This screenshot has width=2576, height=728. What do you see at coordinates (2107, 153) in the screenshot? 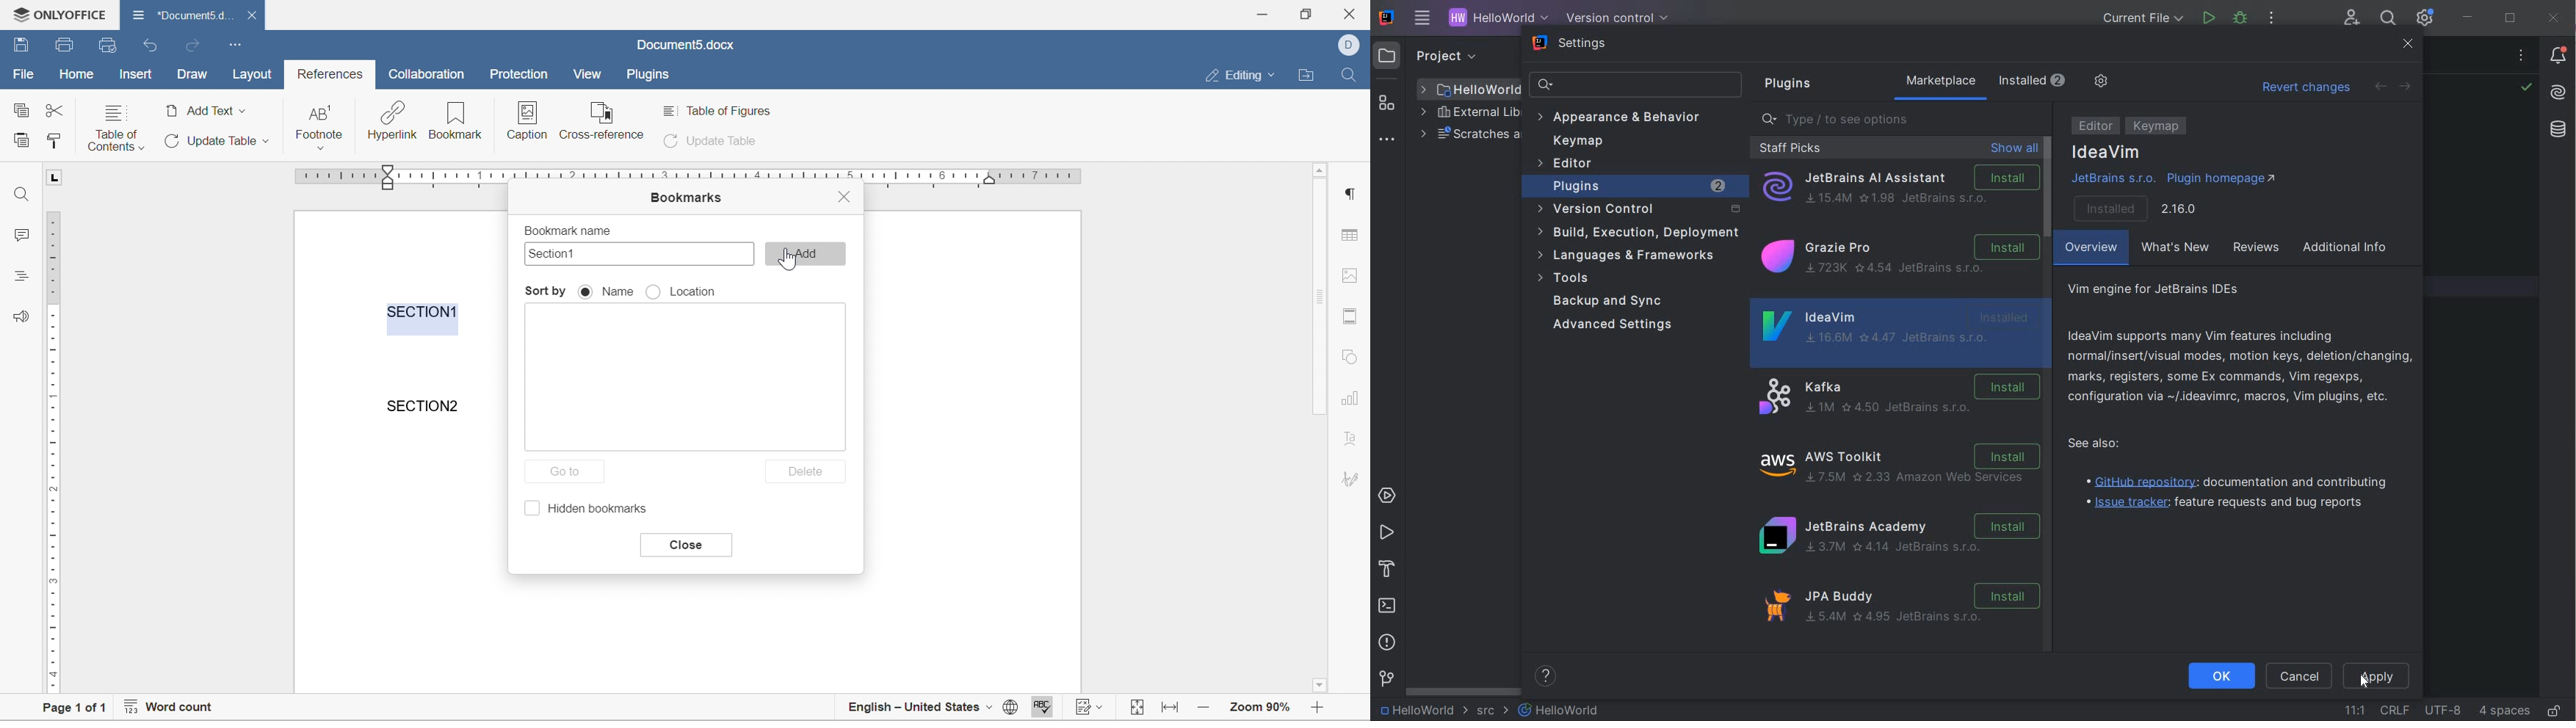
I see `IdeaVim` at bounding box center [2107, 153].